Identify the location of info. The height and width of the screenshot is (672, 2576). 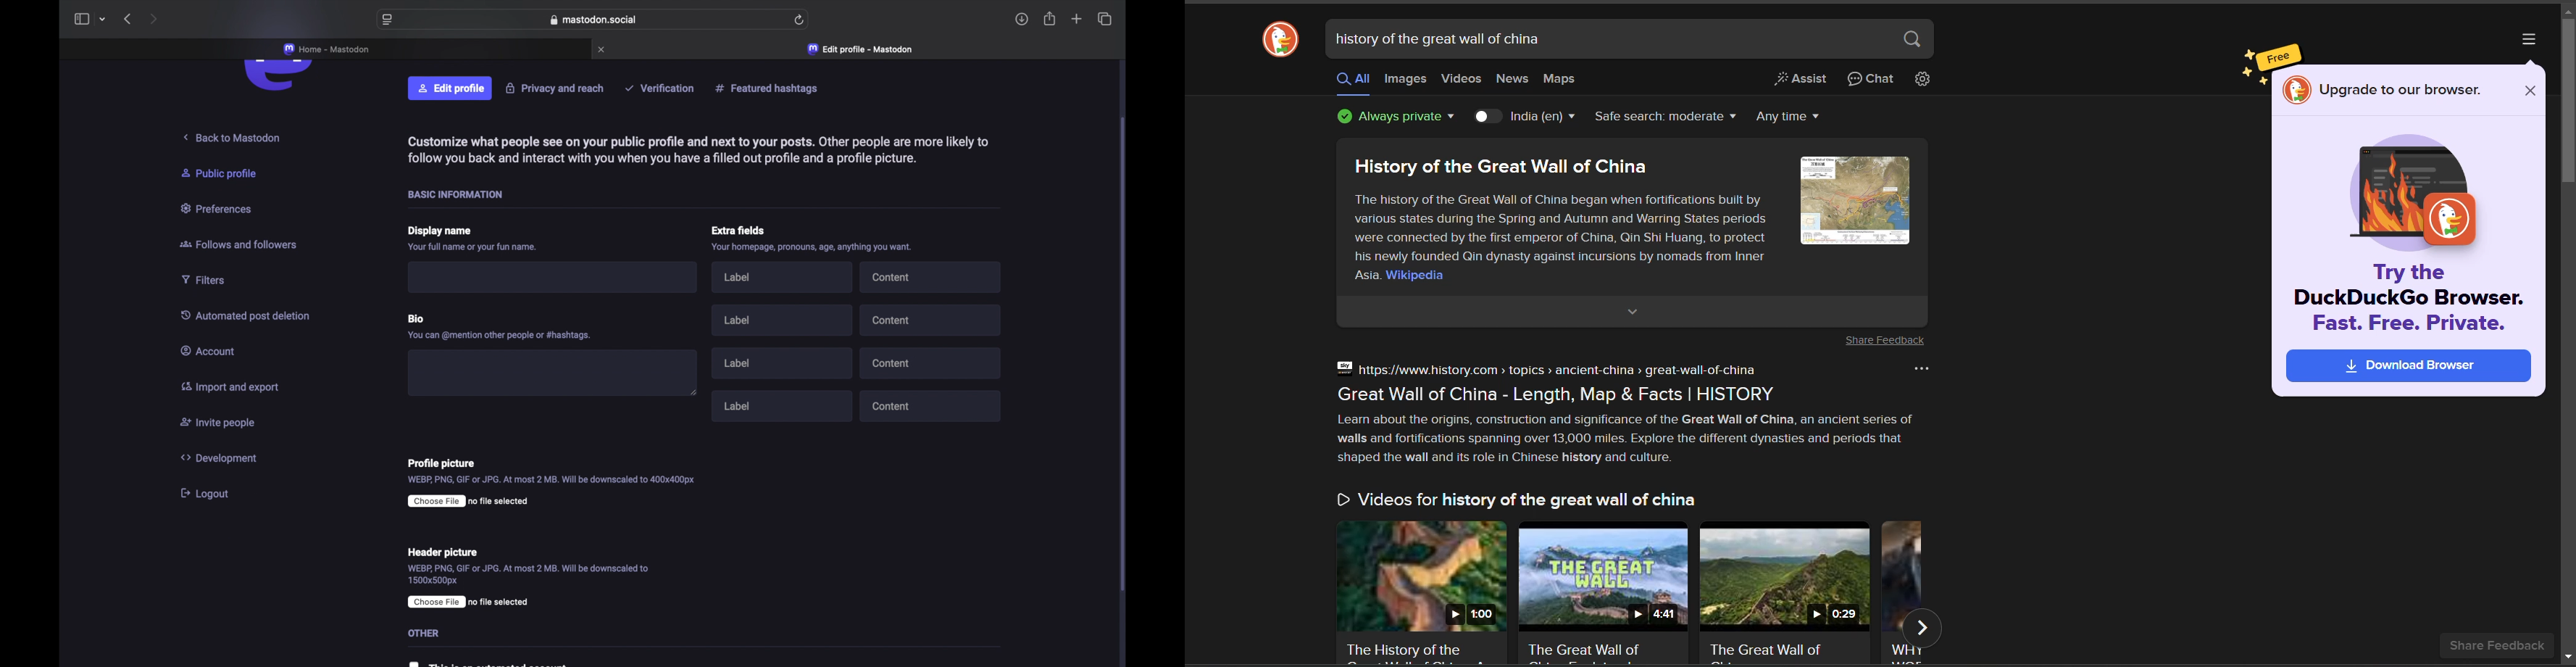
(694, 148).